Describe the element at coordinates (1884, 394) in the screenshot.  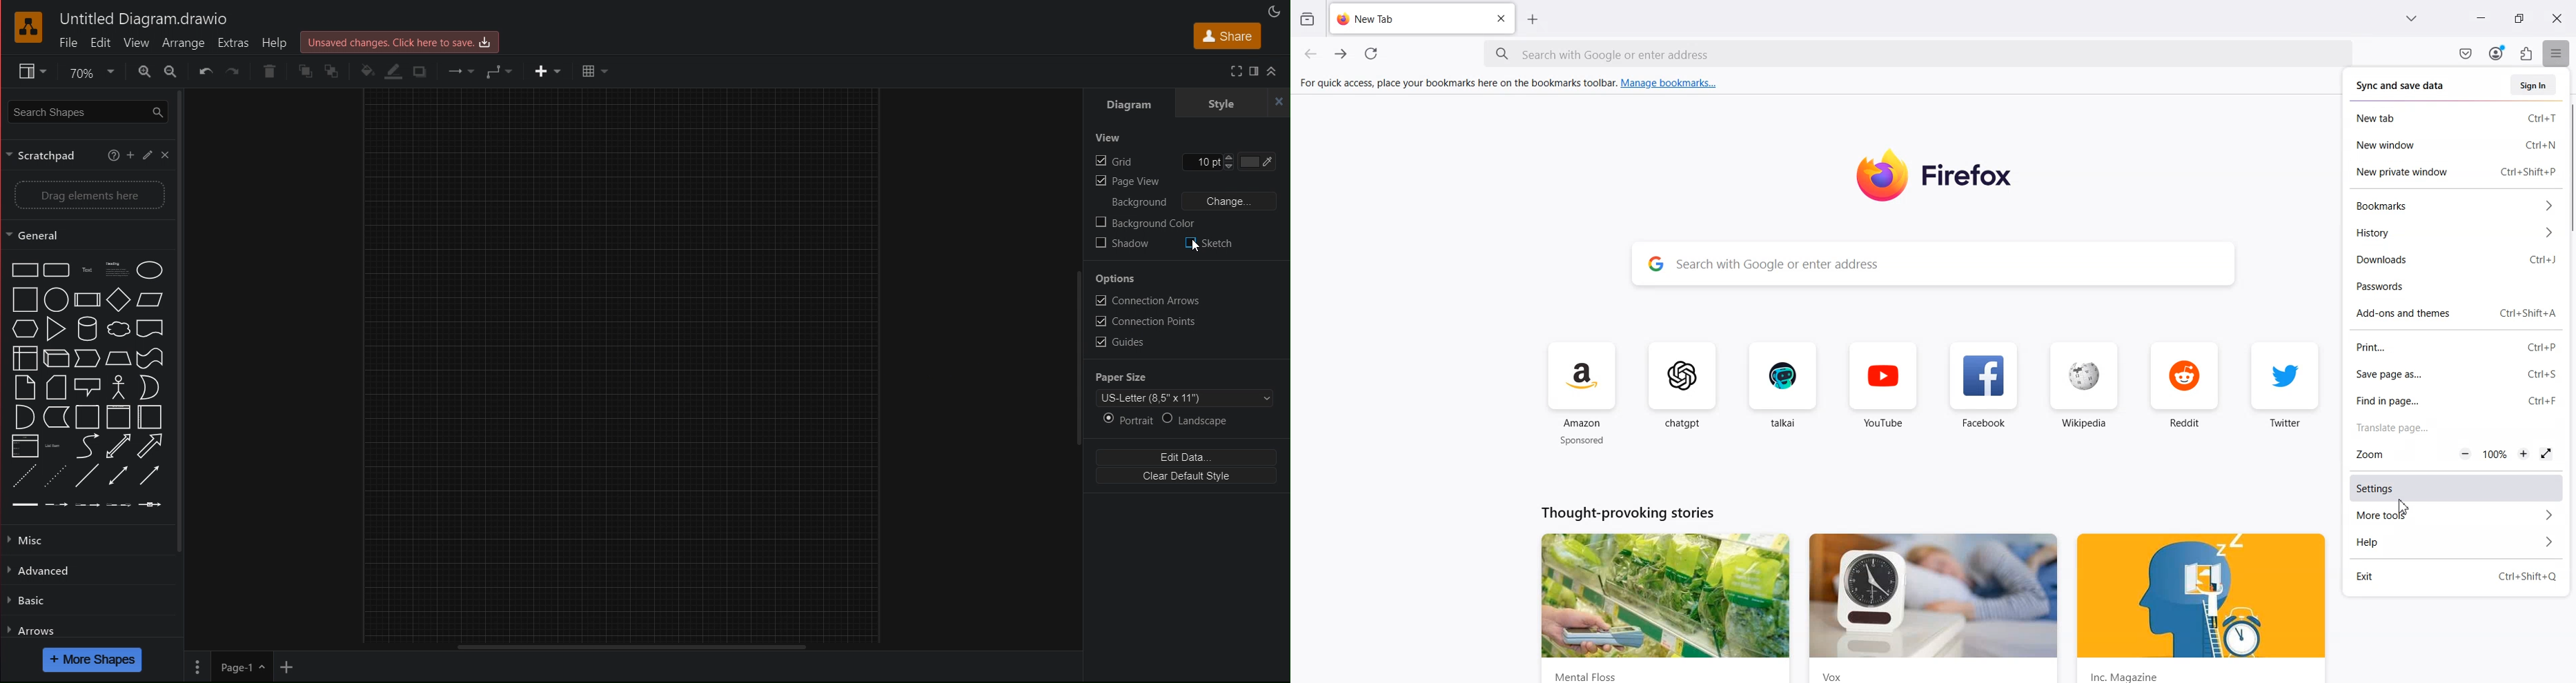
I see `YouTube` at that location.